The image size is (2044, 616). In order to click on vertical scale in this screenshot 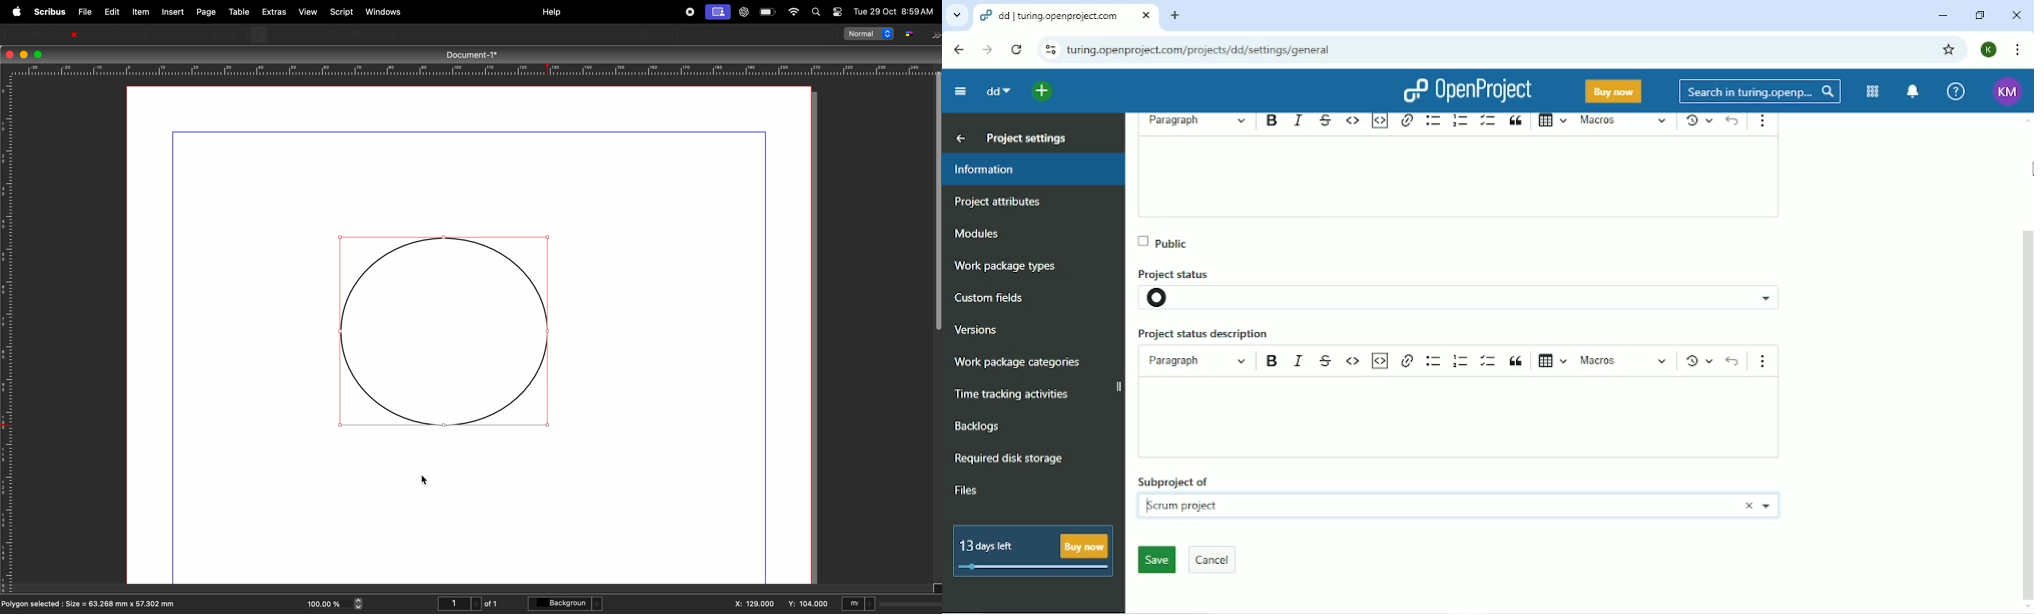, I will do `click(7, 337)`.